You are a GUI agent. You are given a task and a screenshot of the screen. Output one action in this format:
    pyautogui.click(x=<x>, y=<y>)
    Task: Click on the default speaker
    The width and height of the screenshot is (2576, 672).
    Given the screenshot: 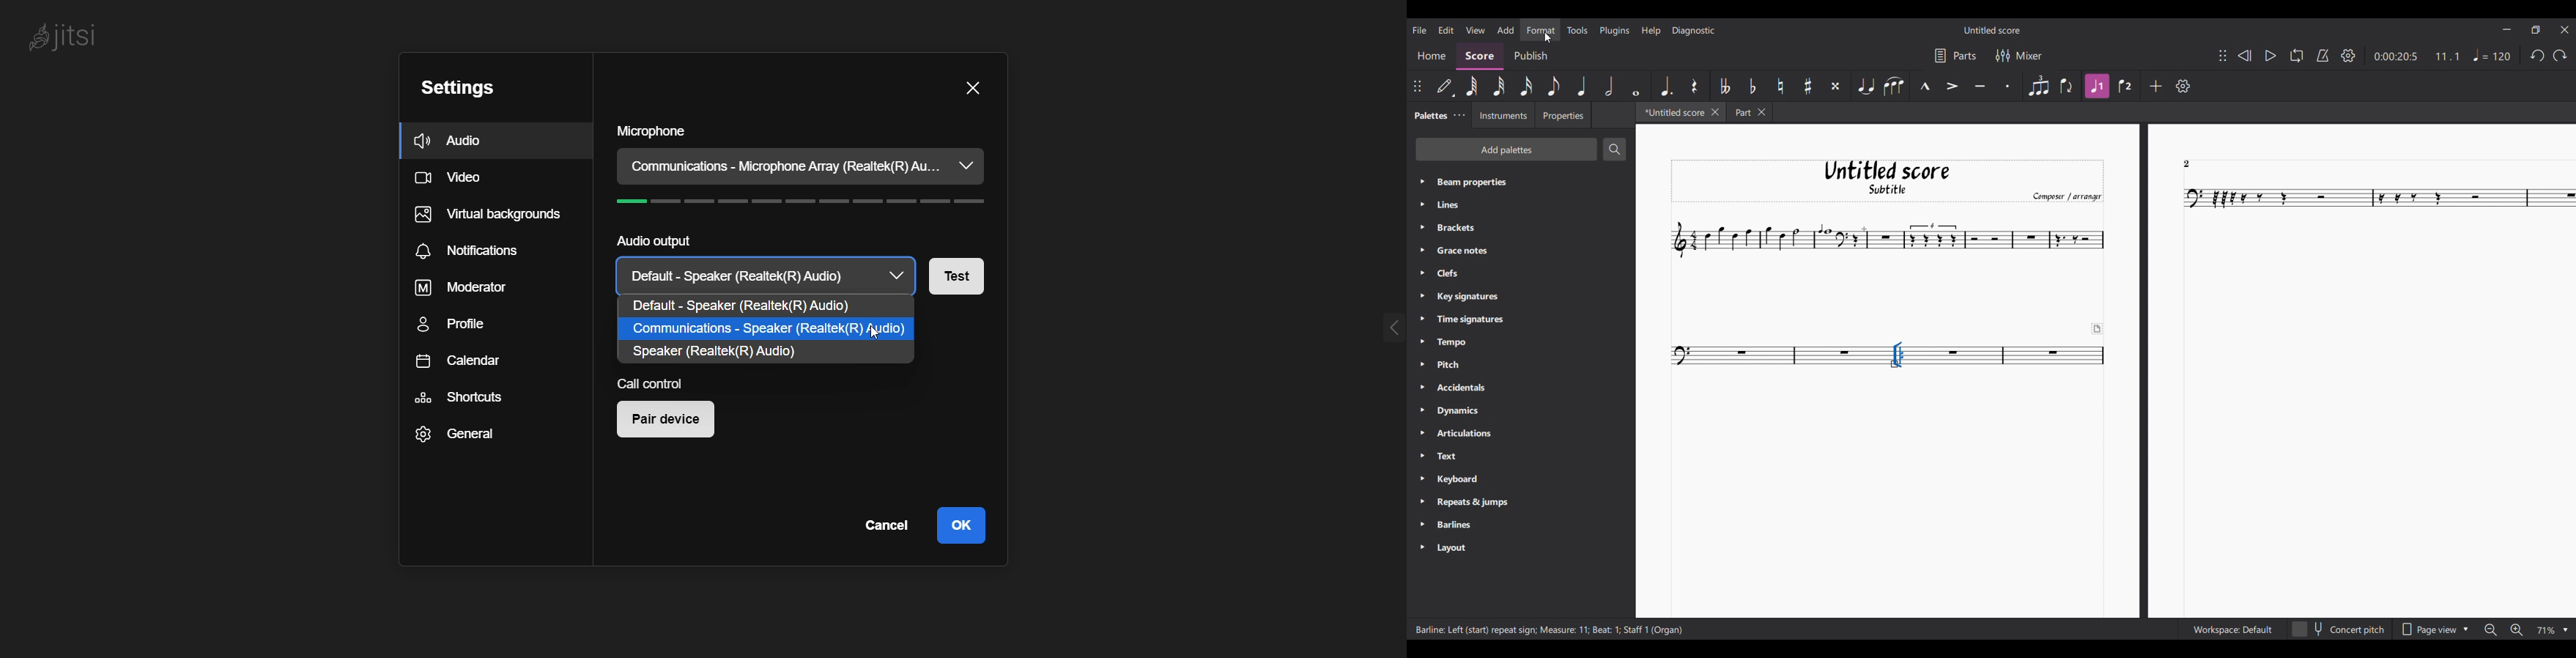 What is the action you would take?
    pyautogui.click(x=766, y=307)
    